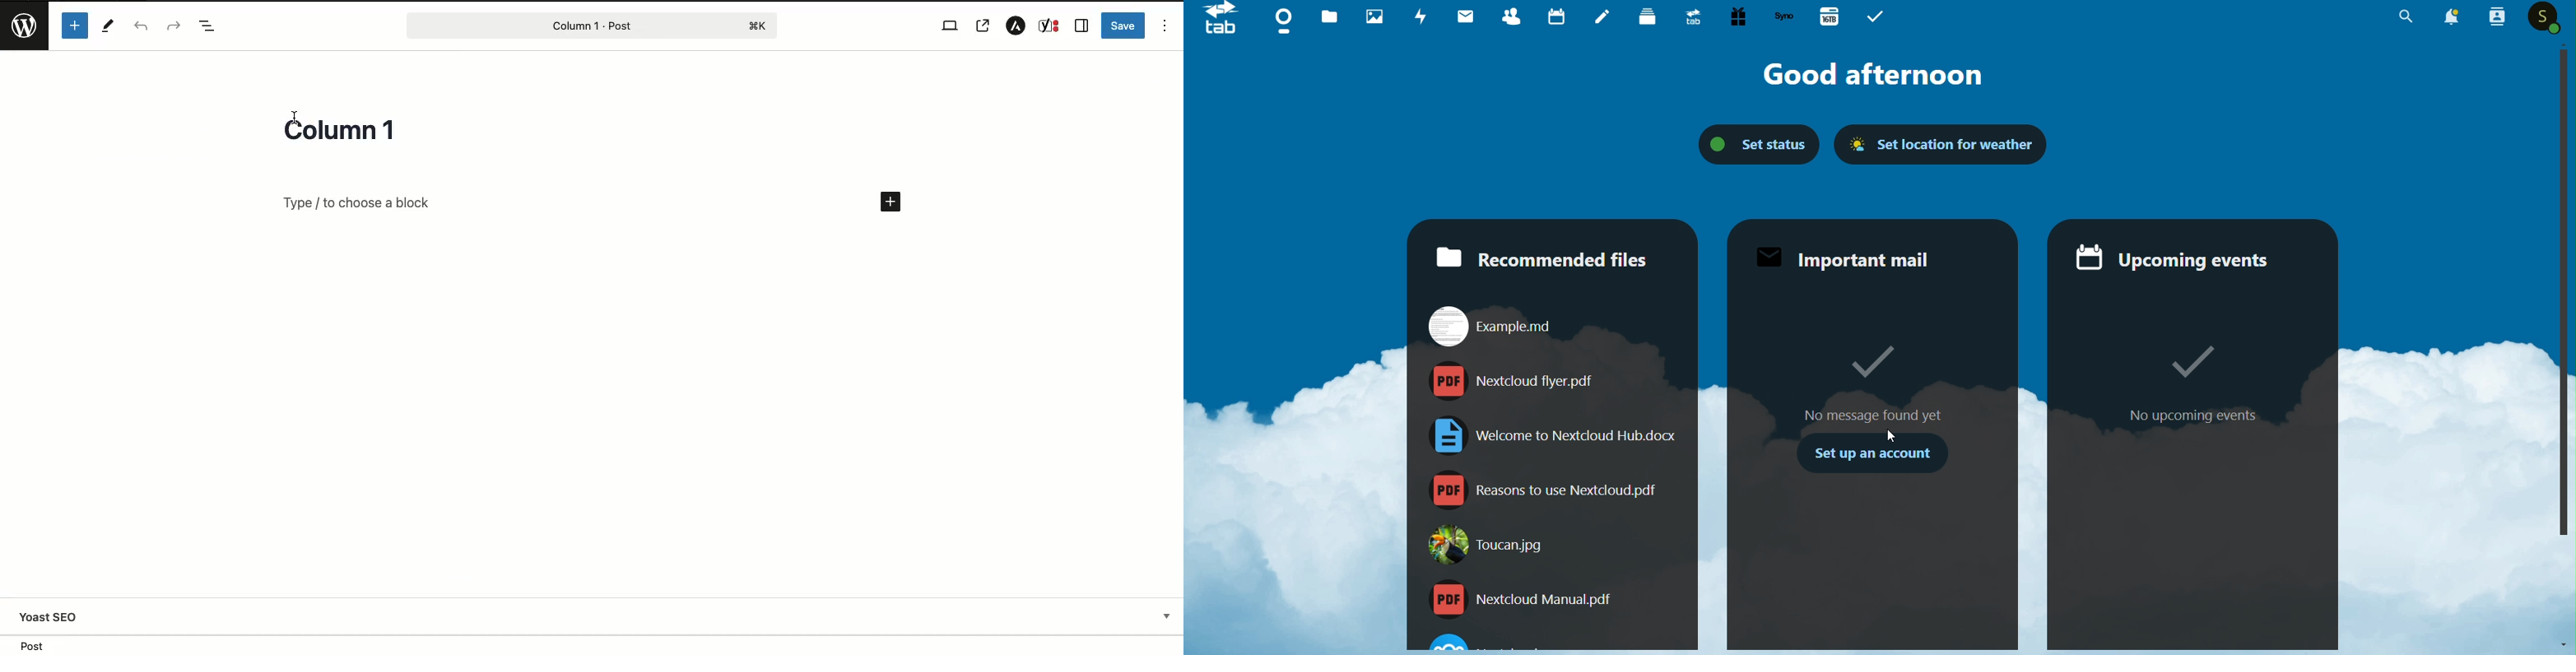 The width and height of the screenshot is (2576, 672). Describe the element at coordinates (591, 25) in the screenshot. I see `Post` at that location.